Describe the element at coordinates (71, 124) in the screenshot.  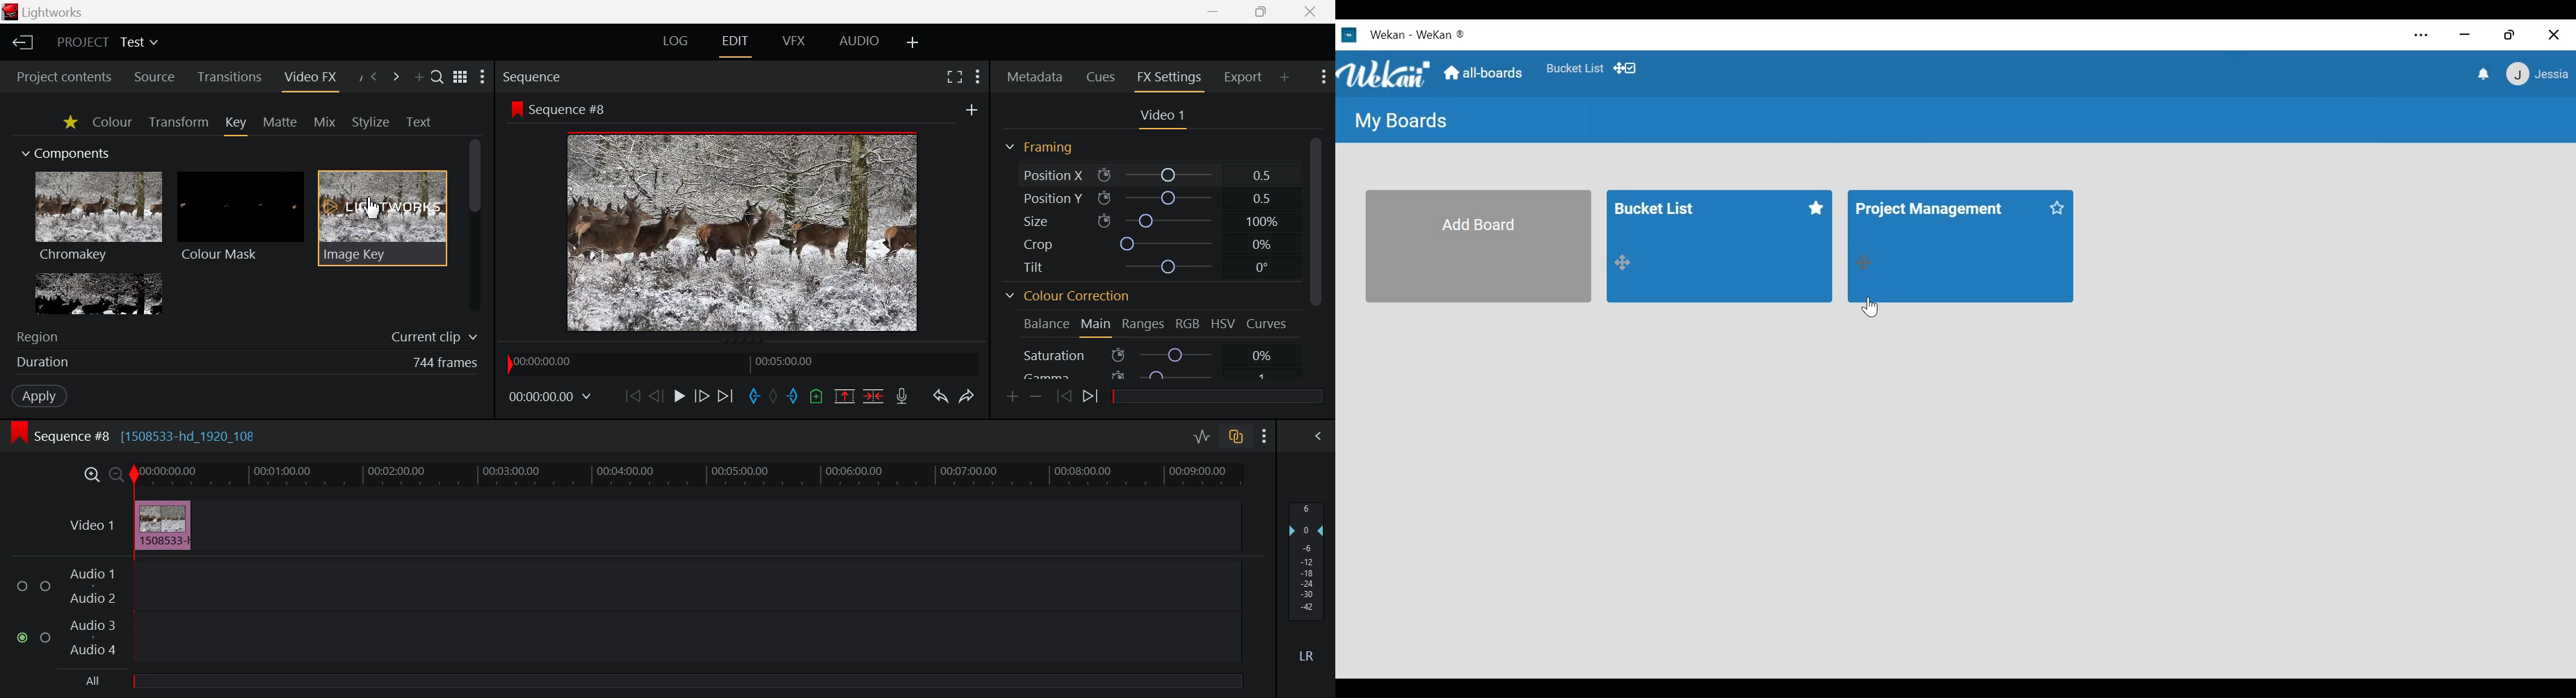
I see `Favorites` at that location.